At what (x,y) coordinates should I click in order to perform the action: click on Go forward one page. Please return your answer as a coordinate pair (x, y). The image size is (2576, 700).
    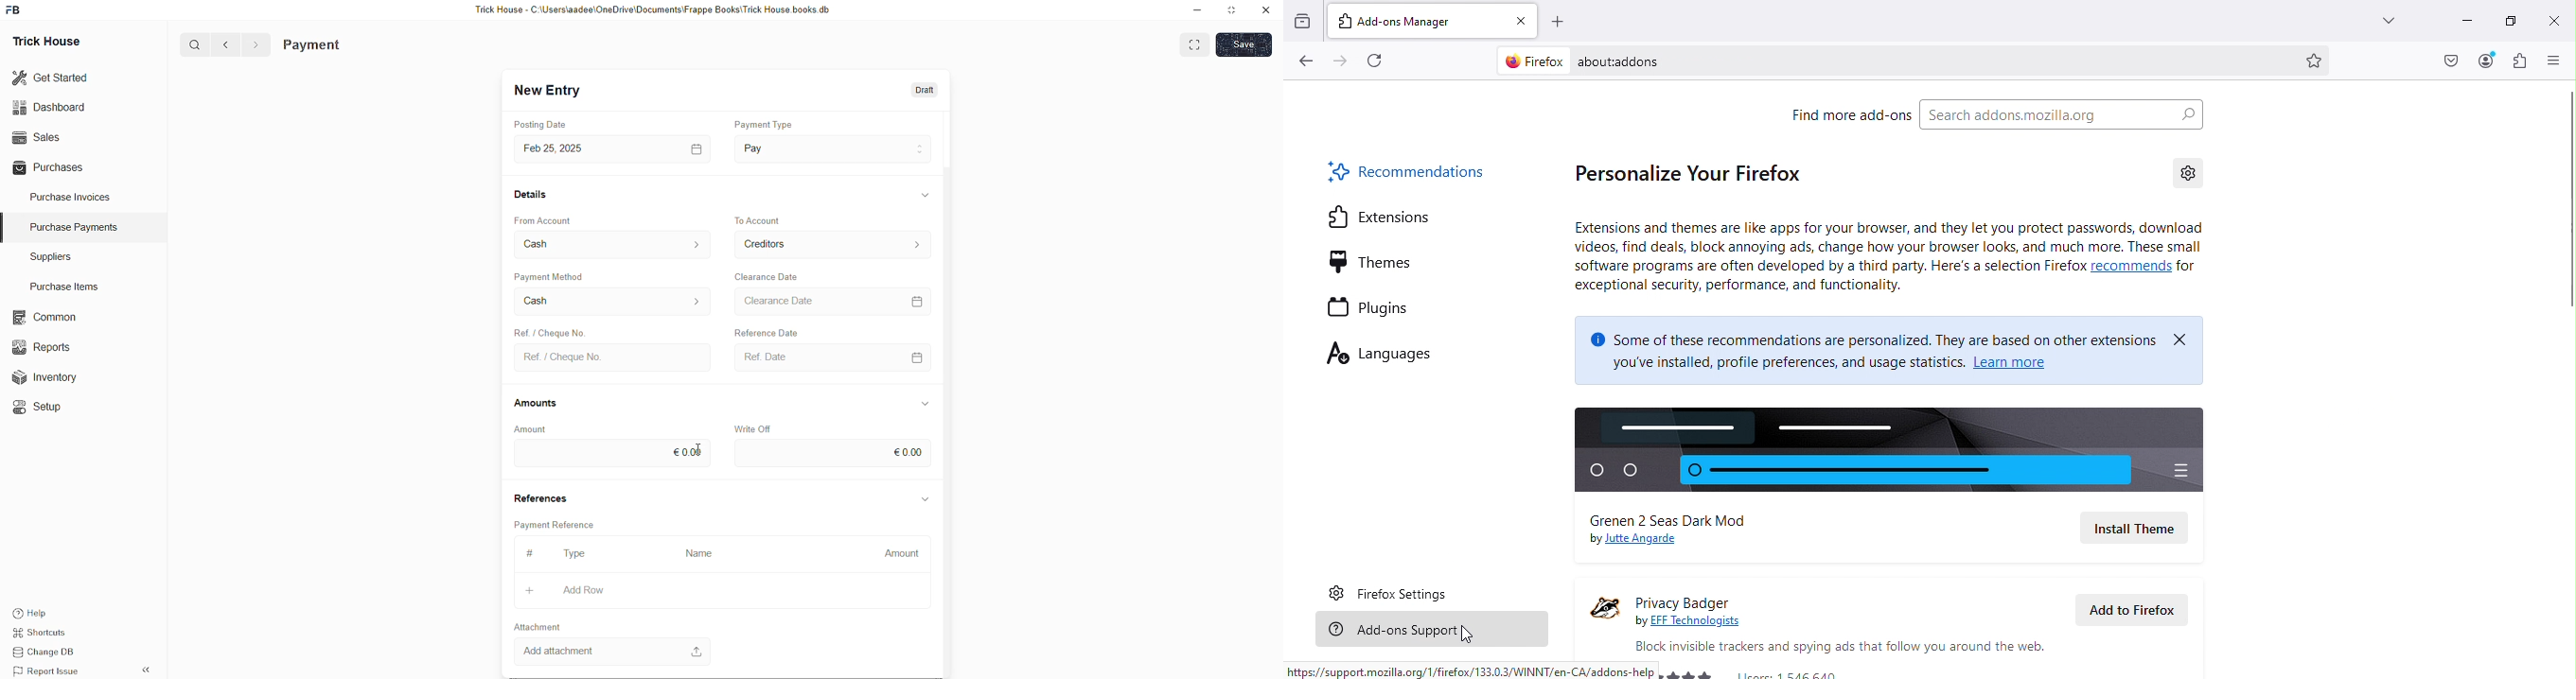
    Looking at the image, I should click on (1344, 61).